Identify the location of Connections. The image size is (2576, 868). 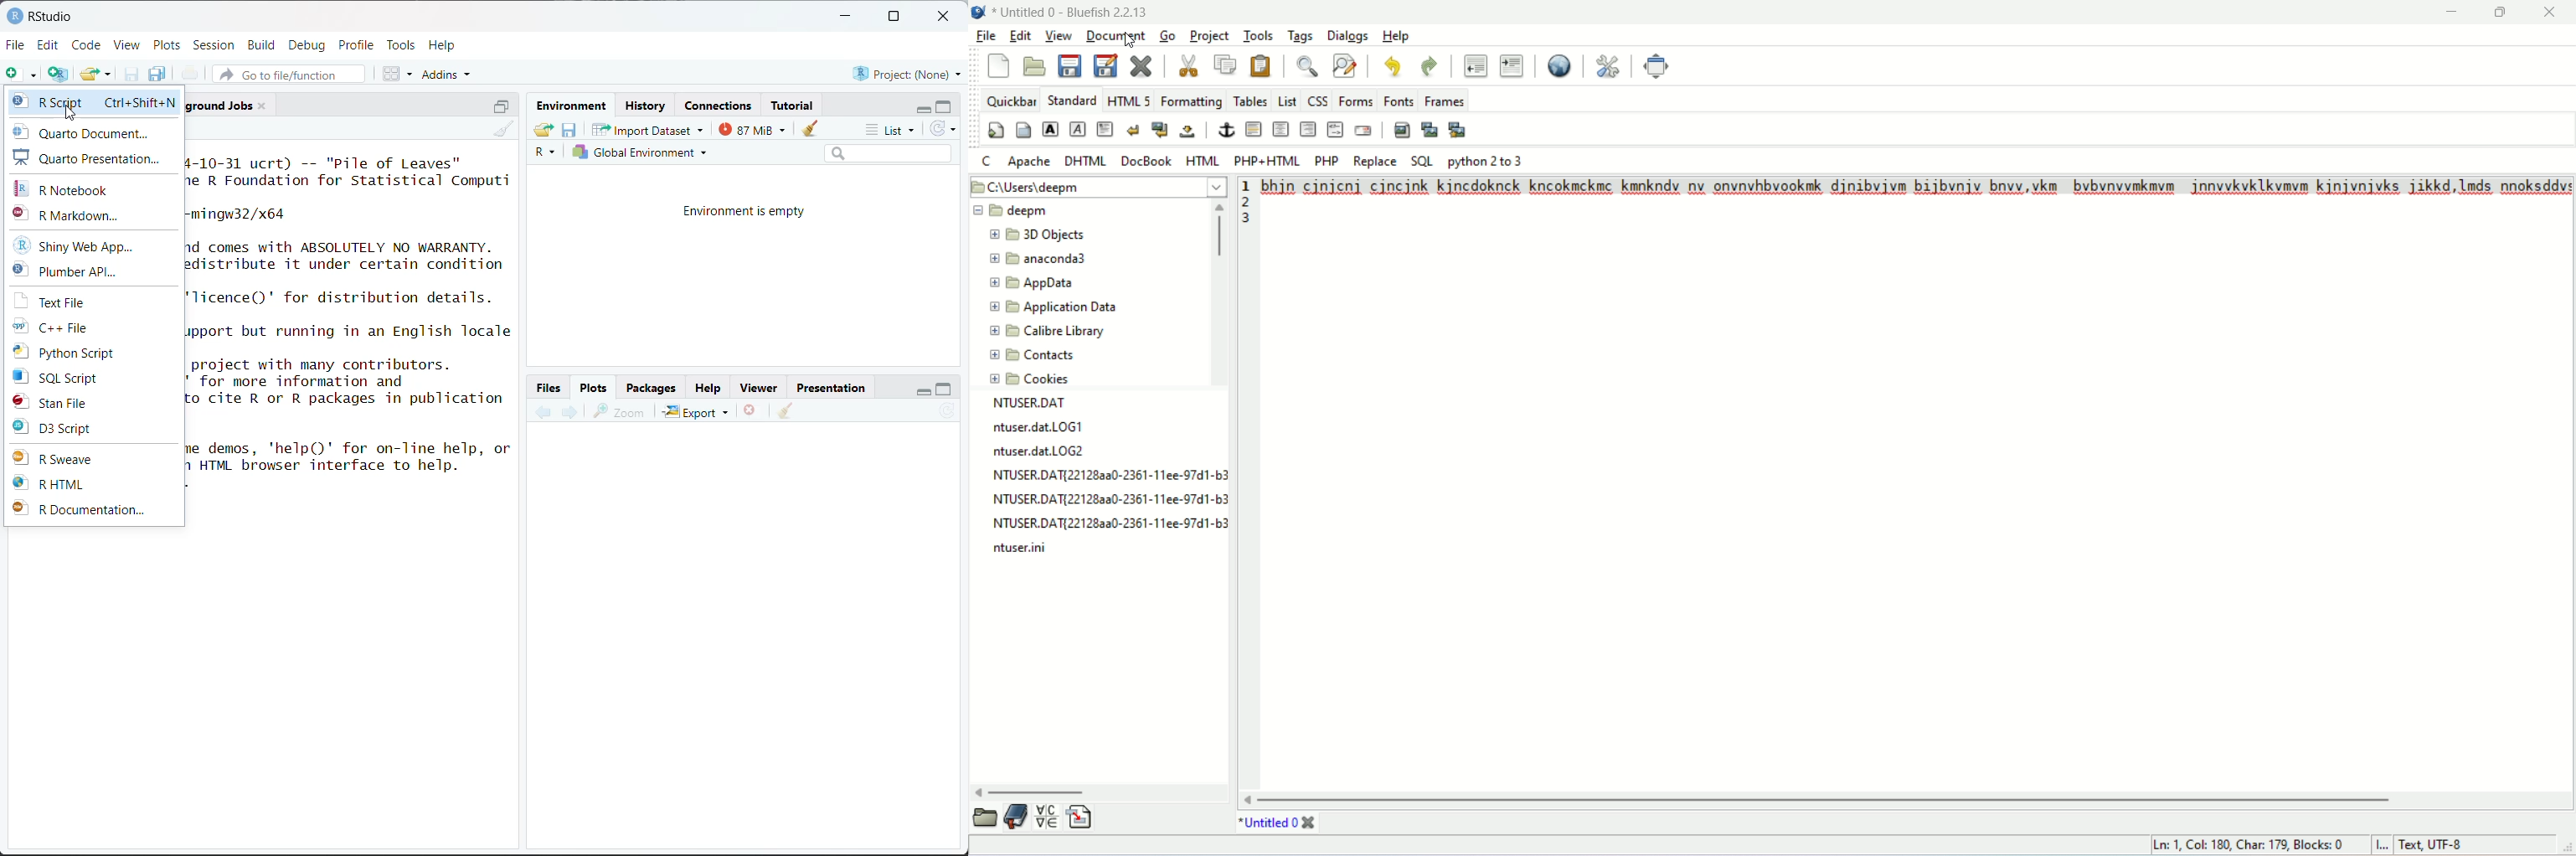
(720, 106).